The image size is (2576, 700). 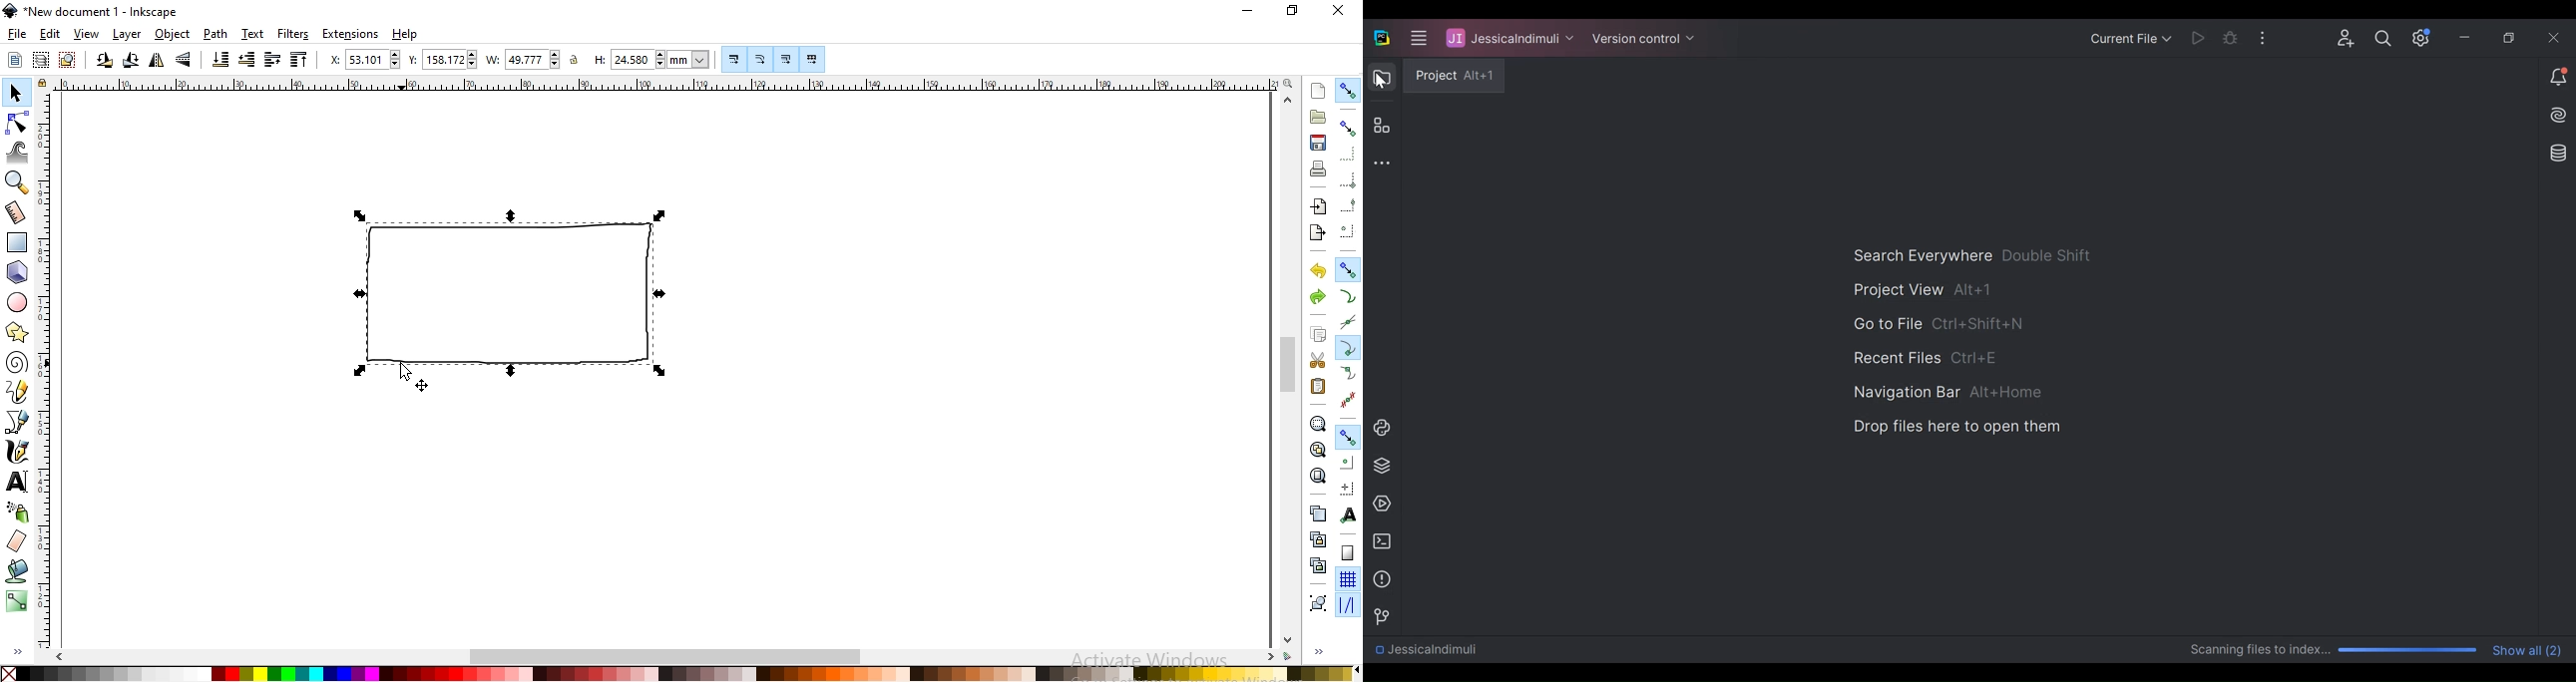 What do you see at coordinates (1379, 163) in the screenshot?
I see `More tool window` at bounding box center [1379, 163].